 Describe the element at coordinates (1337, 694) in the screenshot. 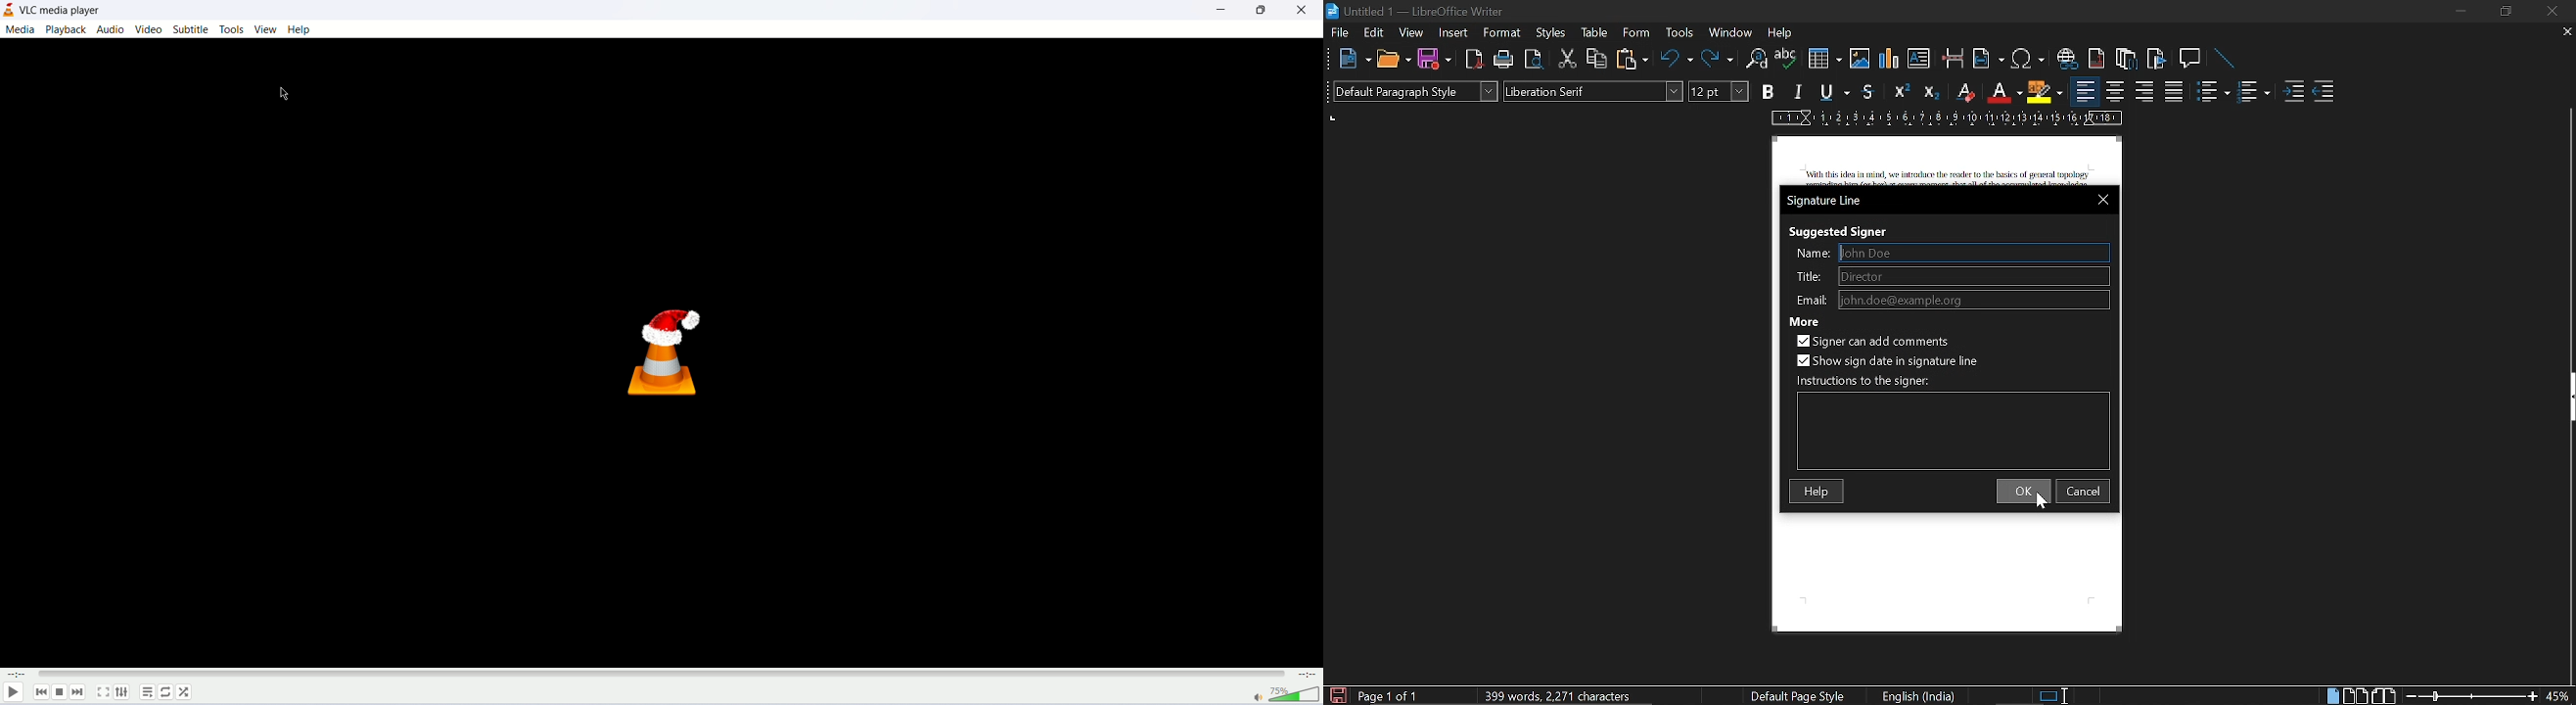

I see `save ` at that location.